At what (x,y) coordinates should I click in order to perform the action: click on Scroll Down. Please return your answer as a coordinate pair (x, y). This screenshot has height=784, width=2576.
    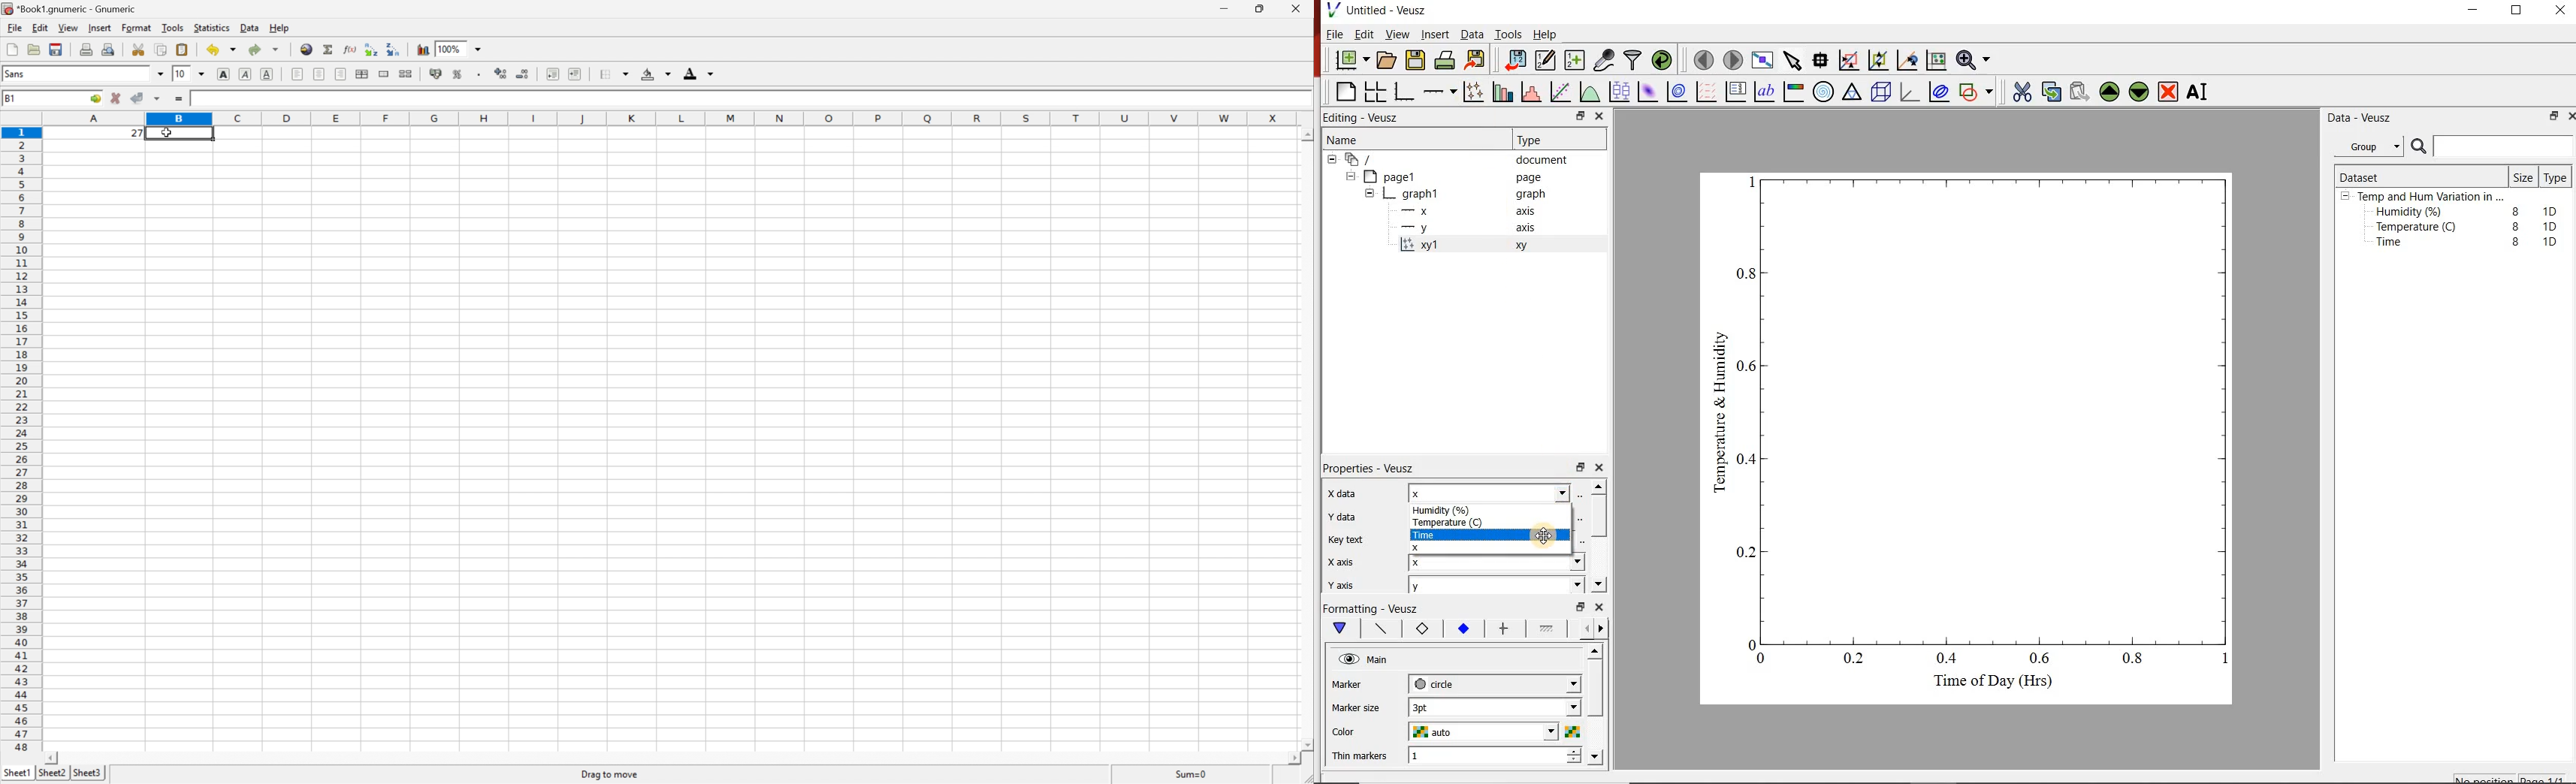
    Looking at the image, I should click on (1306, 742).